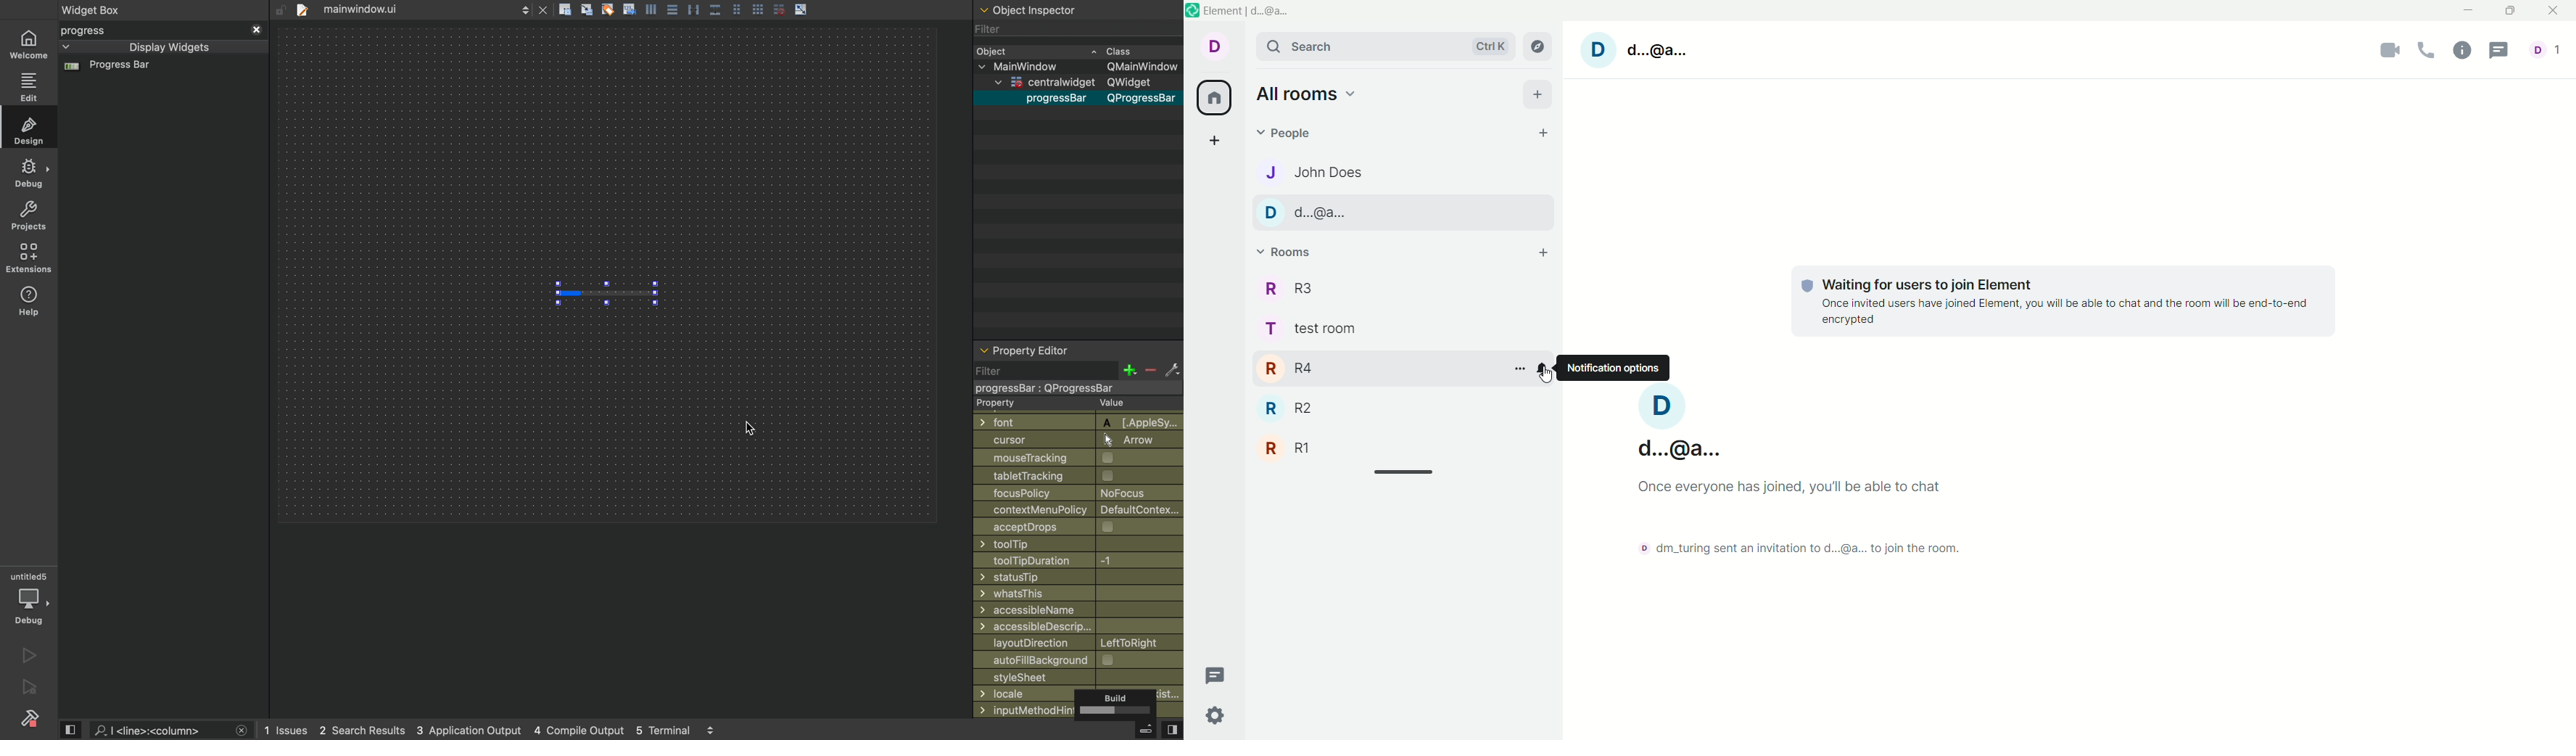  What do you see at coordinates (1074, 458) in the screenshot?
I see `mousetracking` at bounding box center [1074, 458].